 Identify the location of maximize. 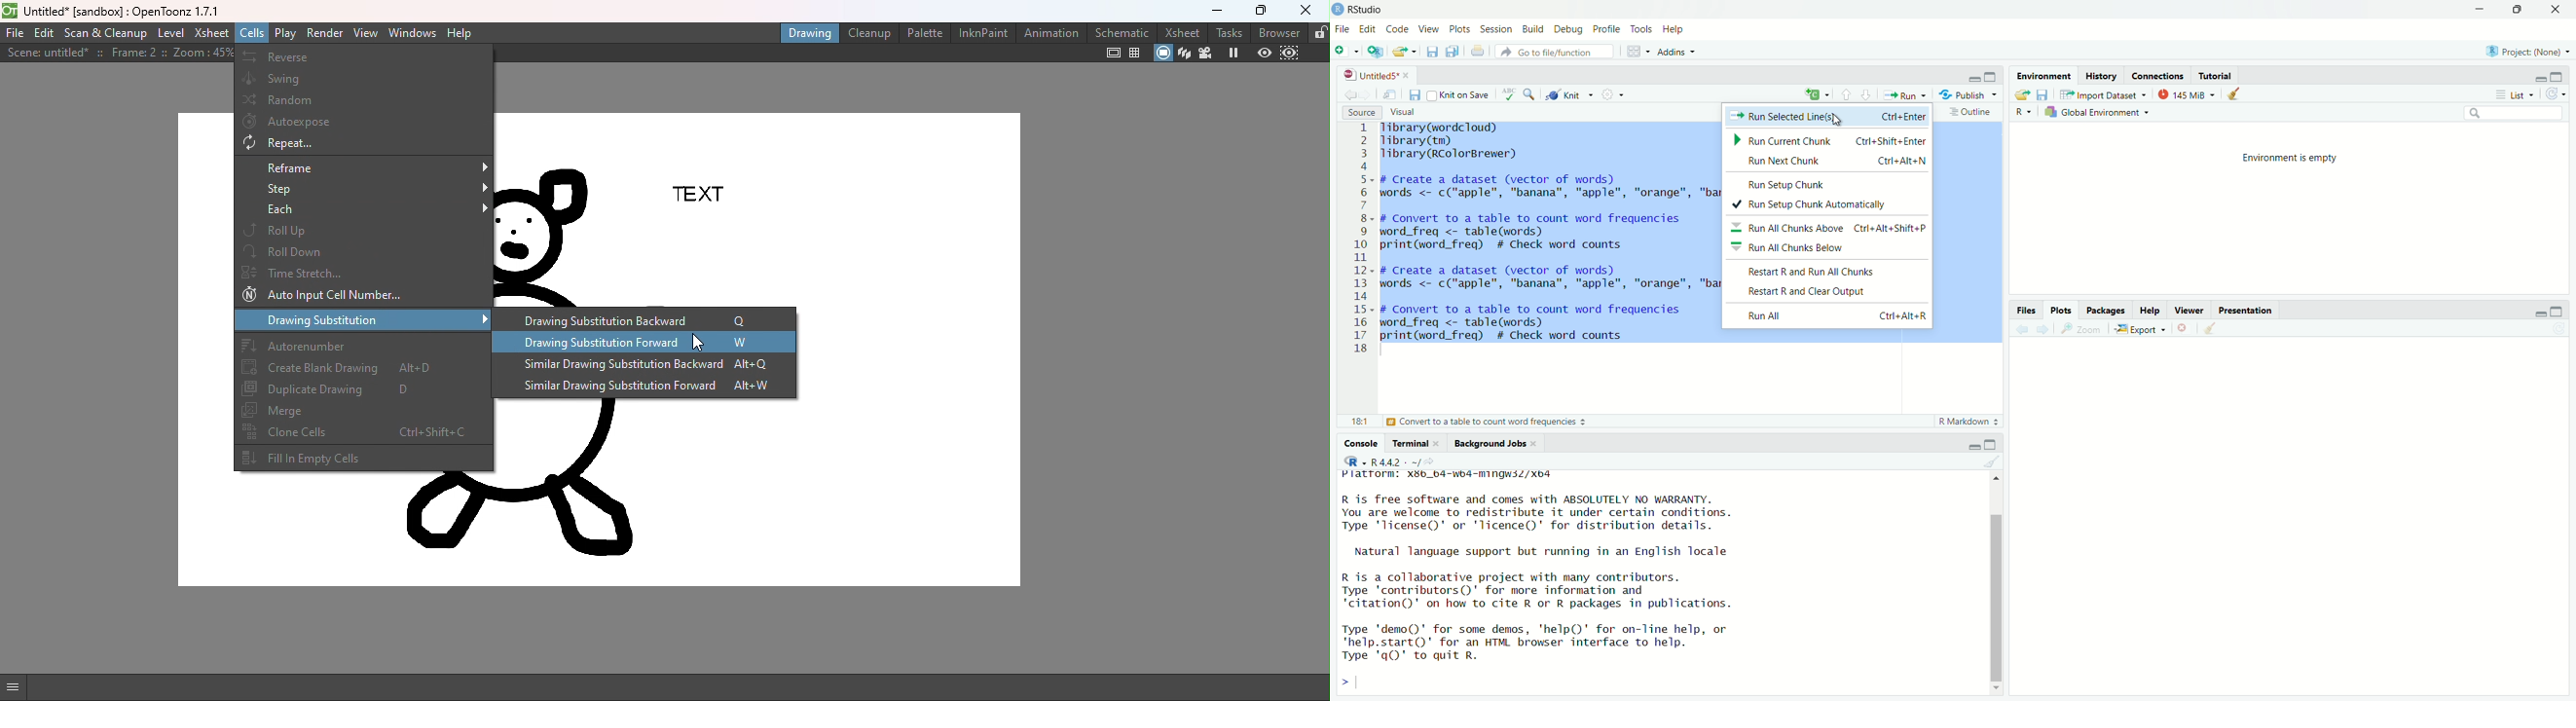
(2559, 78).